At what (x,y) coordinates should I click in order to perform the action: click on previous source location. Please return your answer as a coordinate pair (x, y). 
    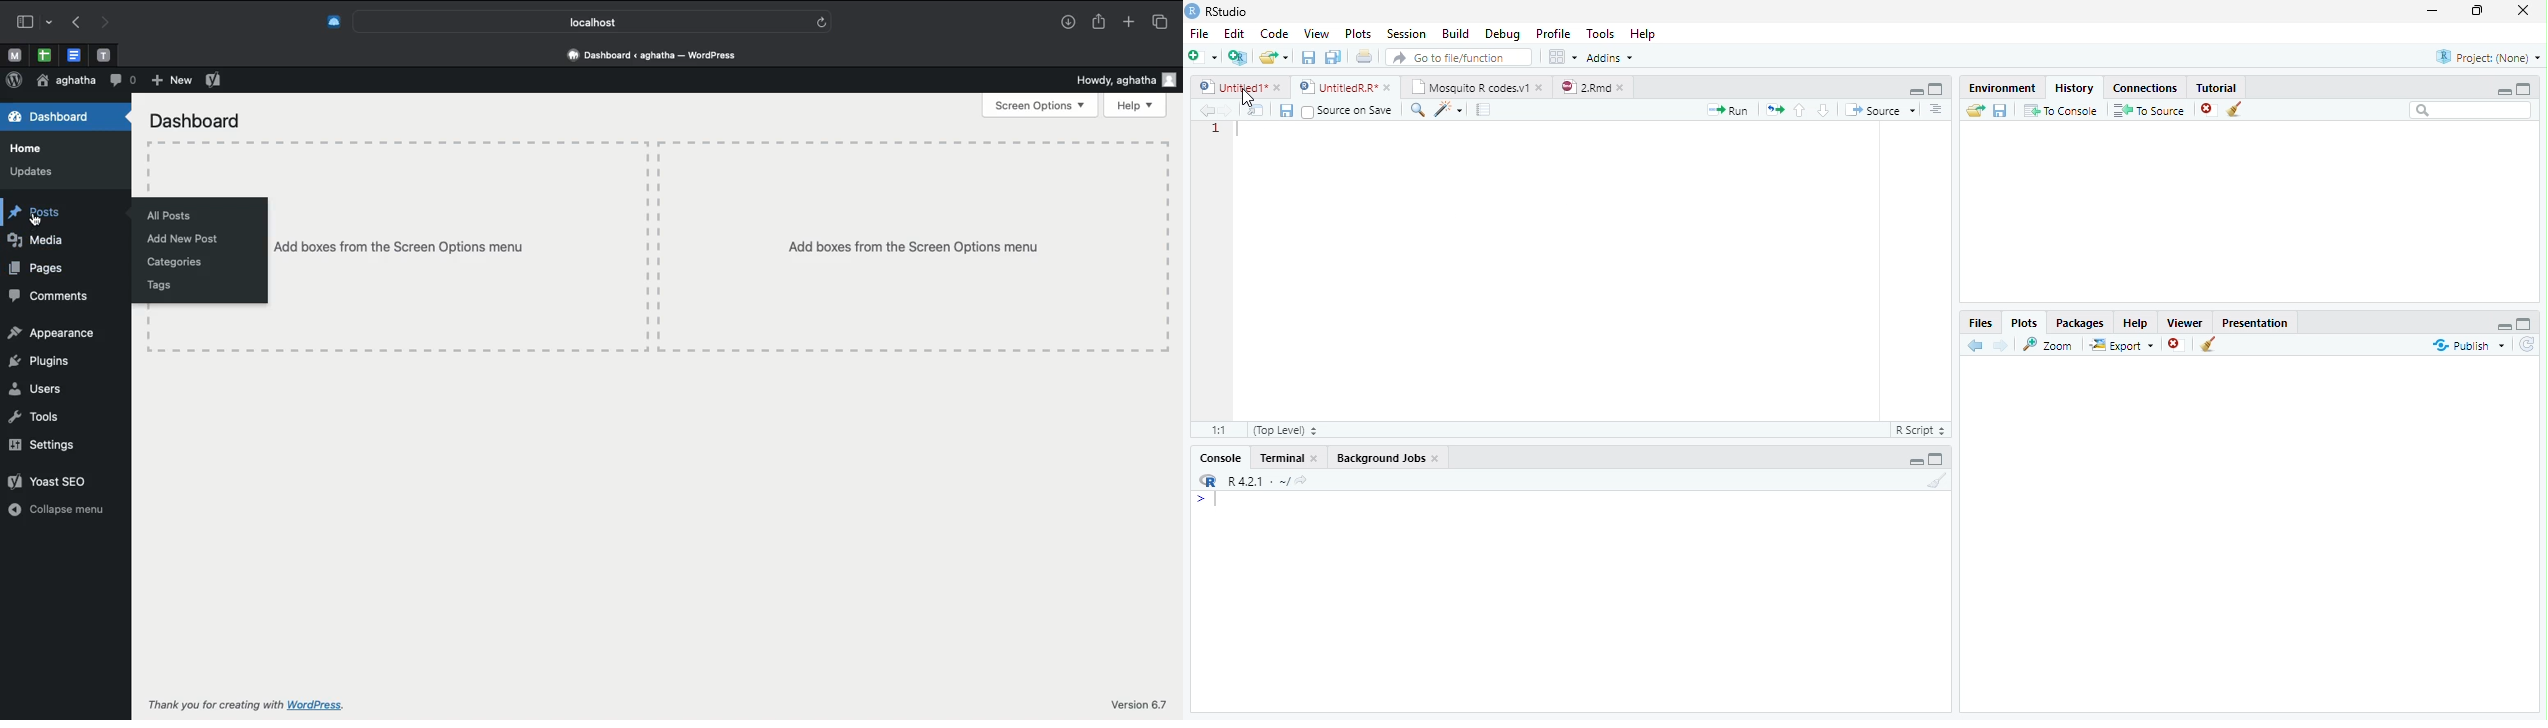
    Looking at the image, I should click on (1206, 110).